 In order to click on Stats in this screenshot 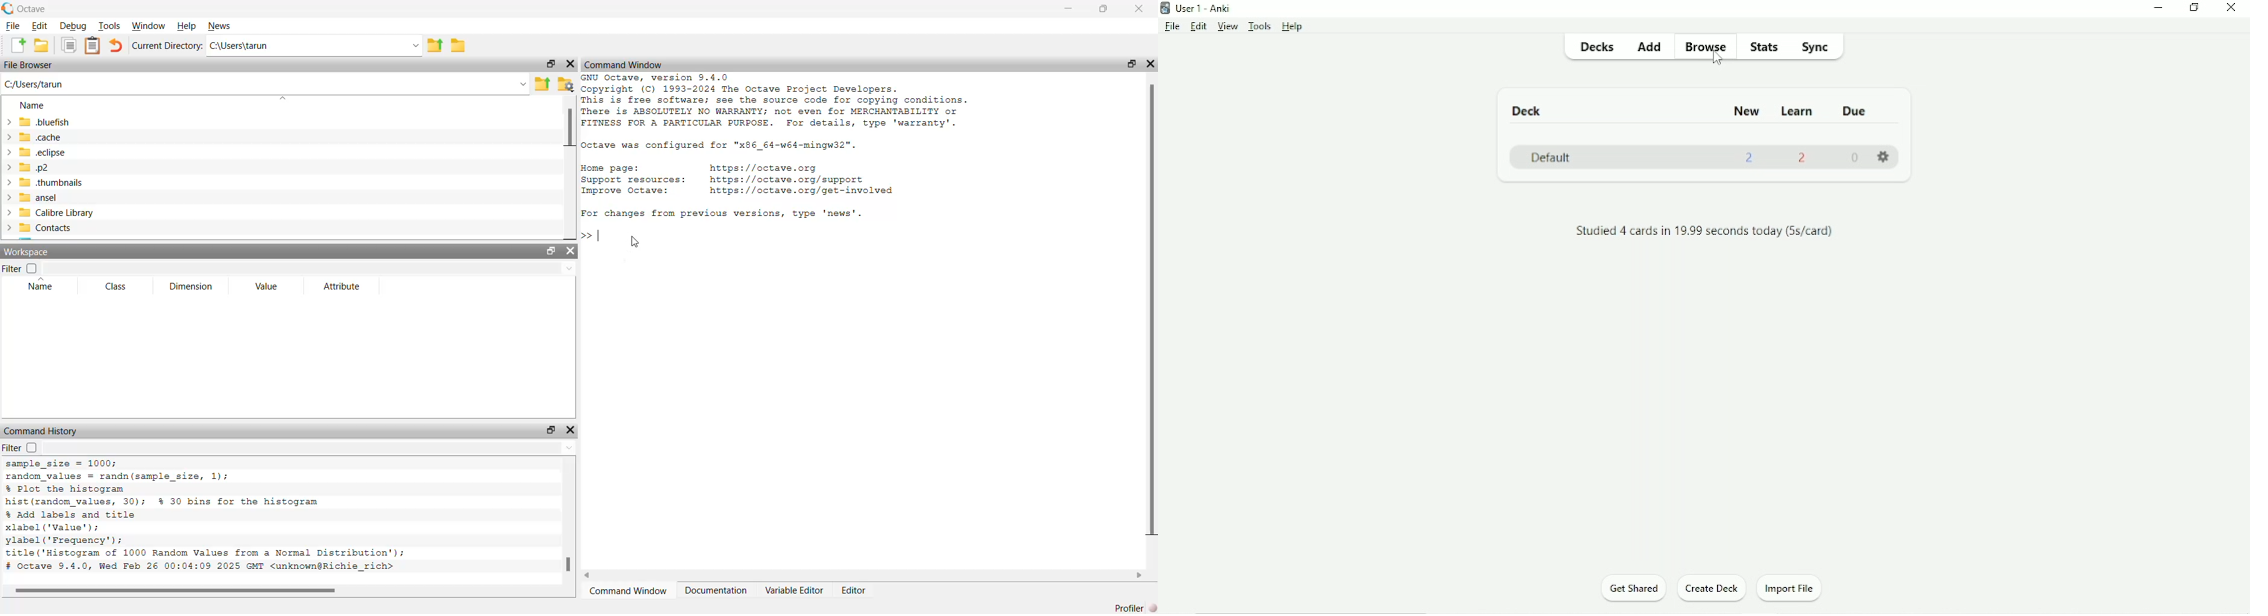, I will do `click(1765, 47)`.